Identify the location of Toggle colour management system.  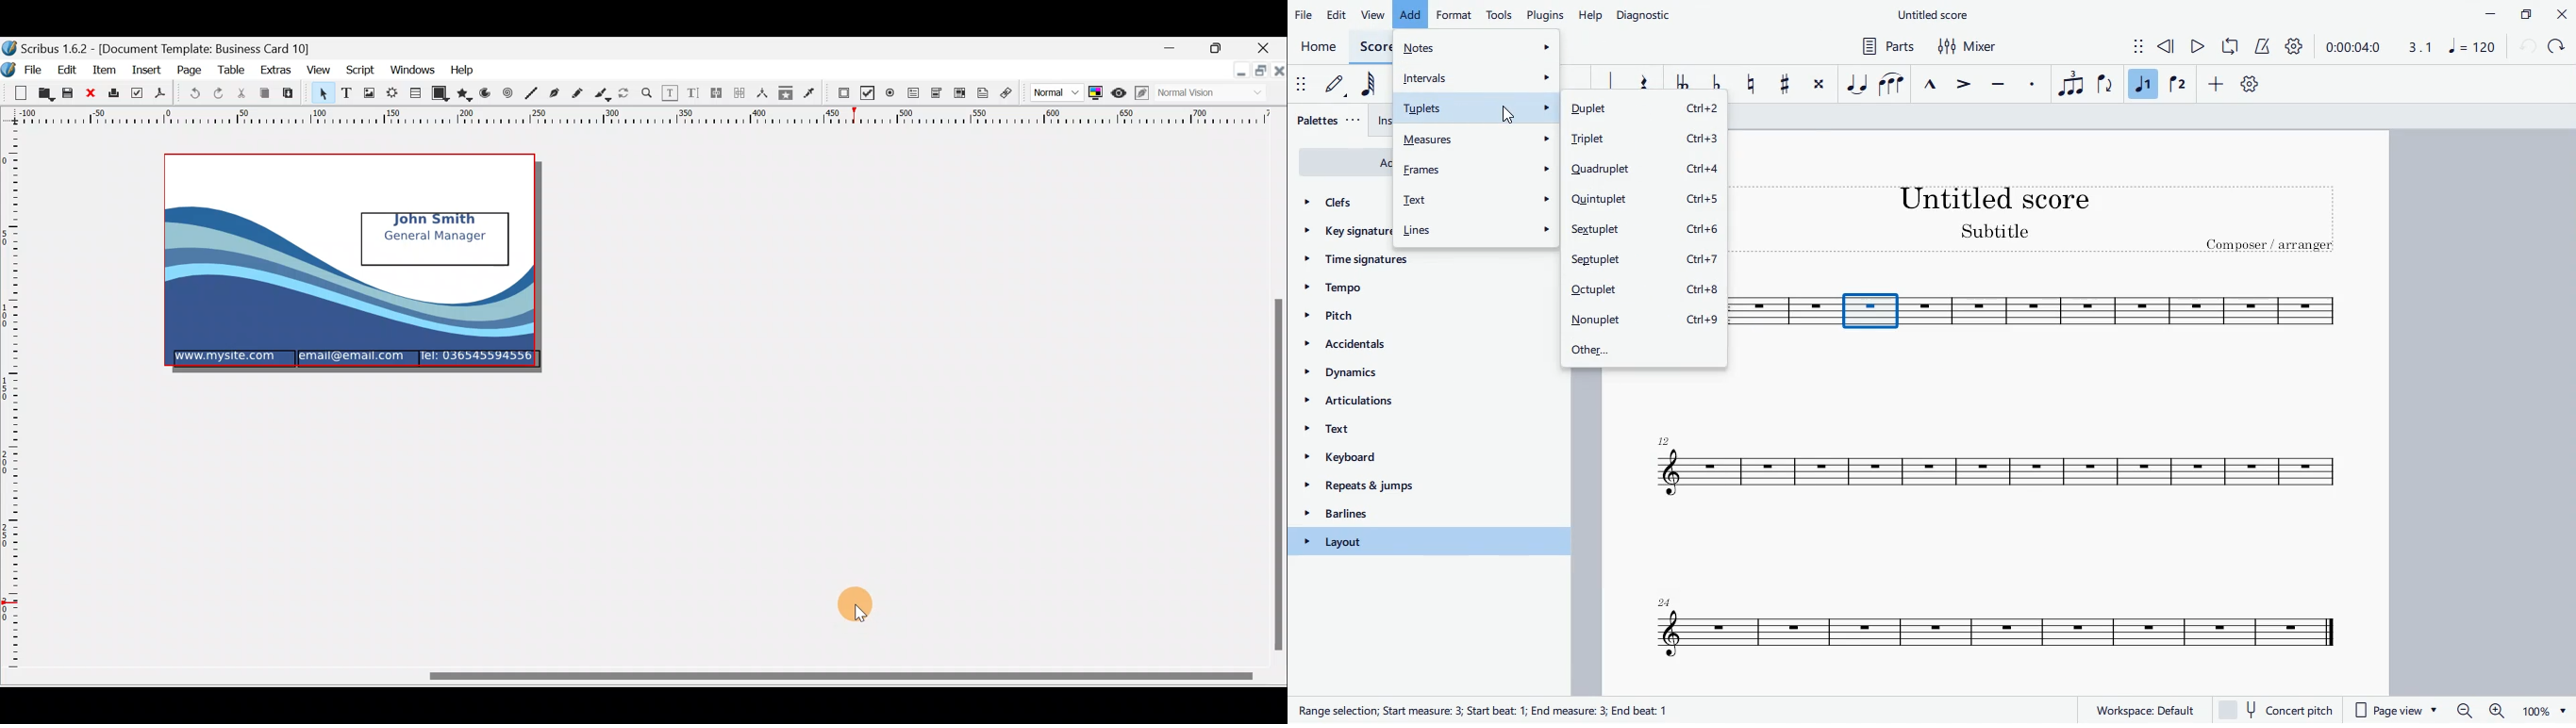
(1097, 92).